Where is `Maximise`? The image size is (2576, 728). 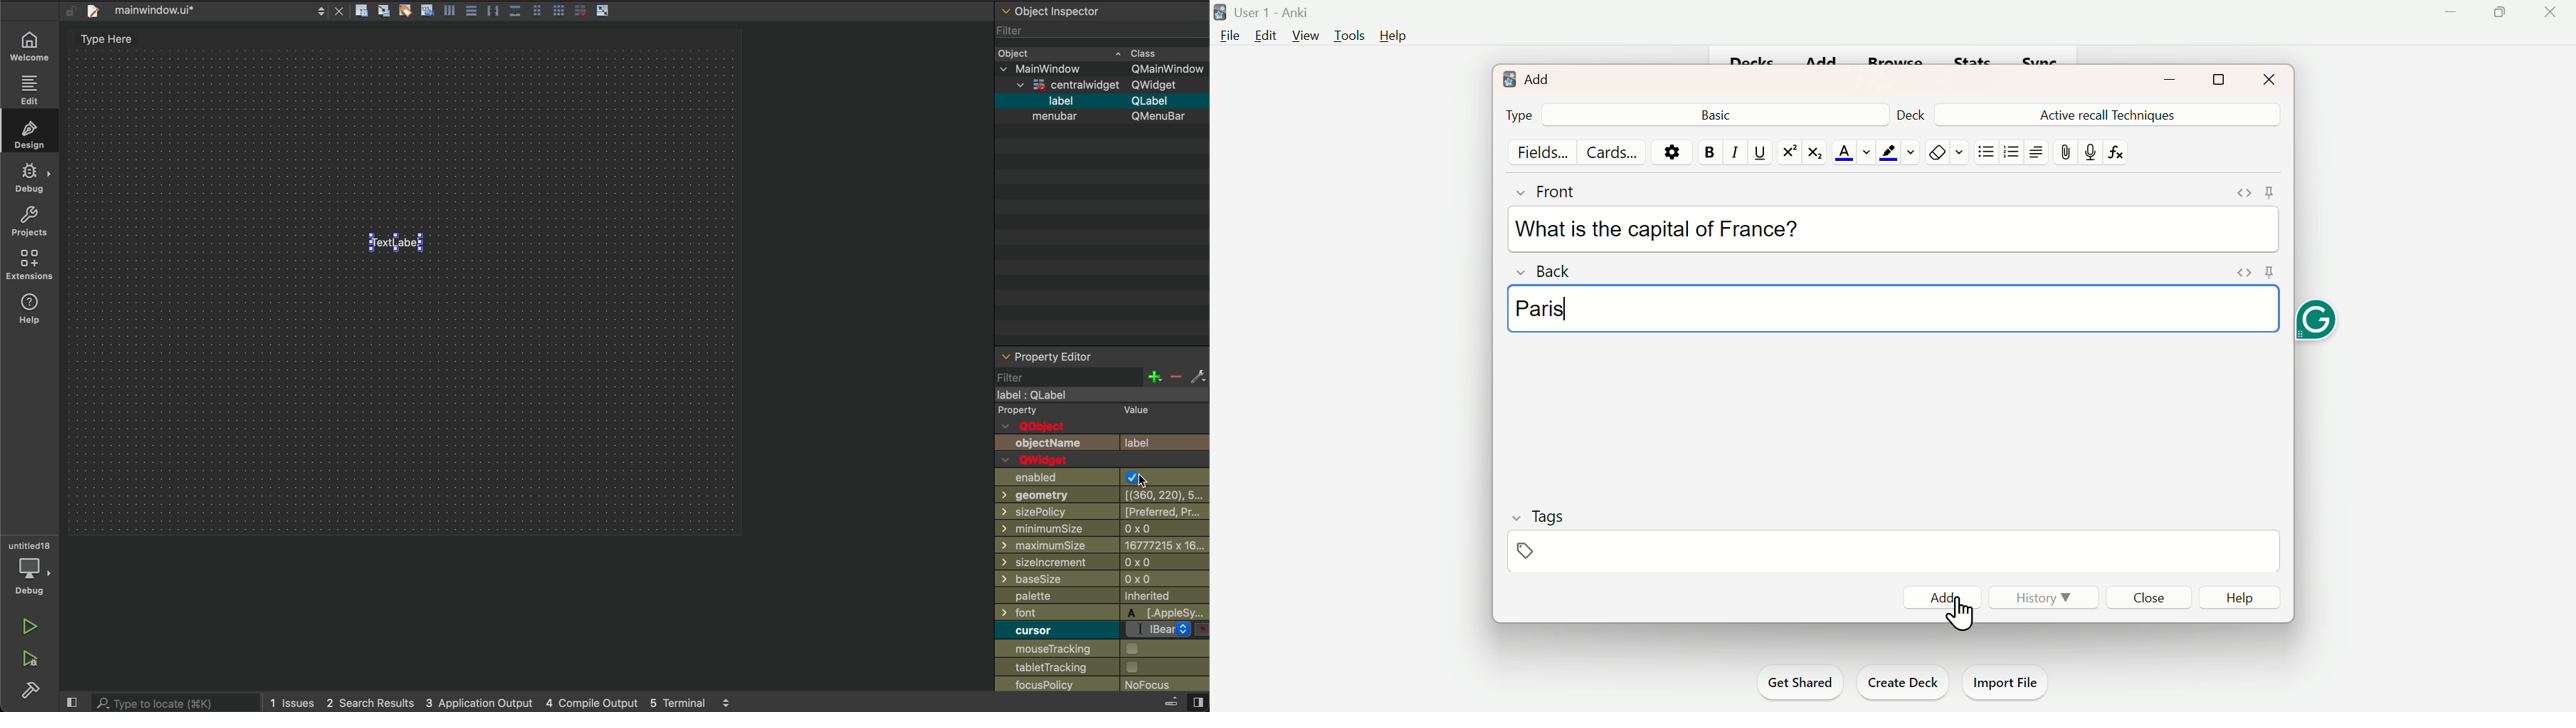 Maximise is located at coordinates (2227, 79).